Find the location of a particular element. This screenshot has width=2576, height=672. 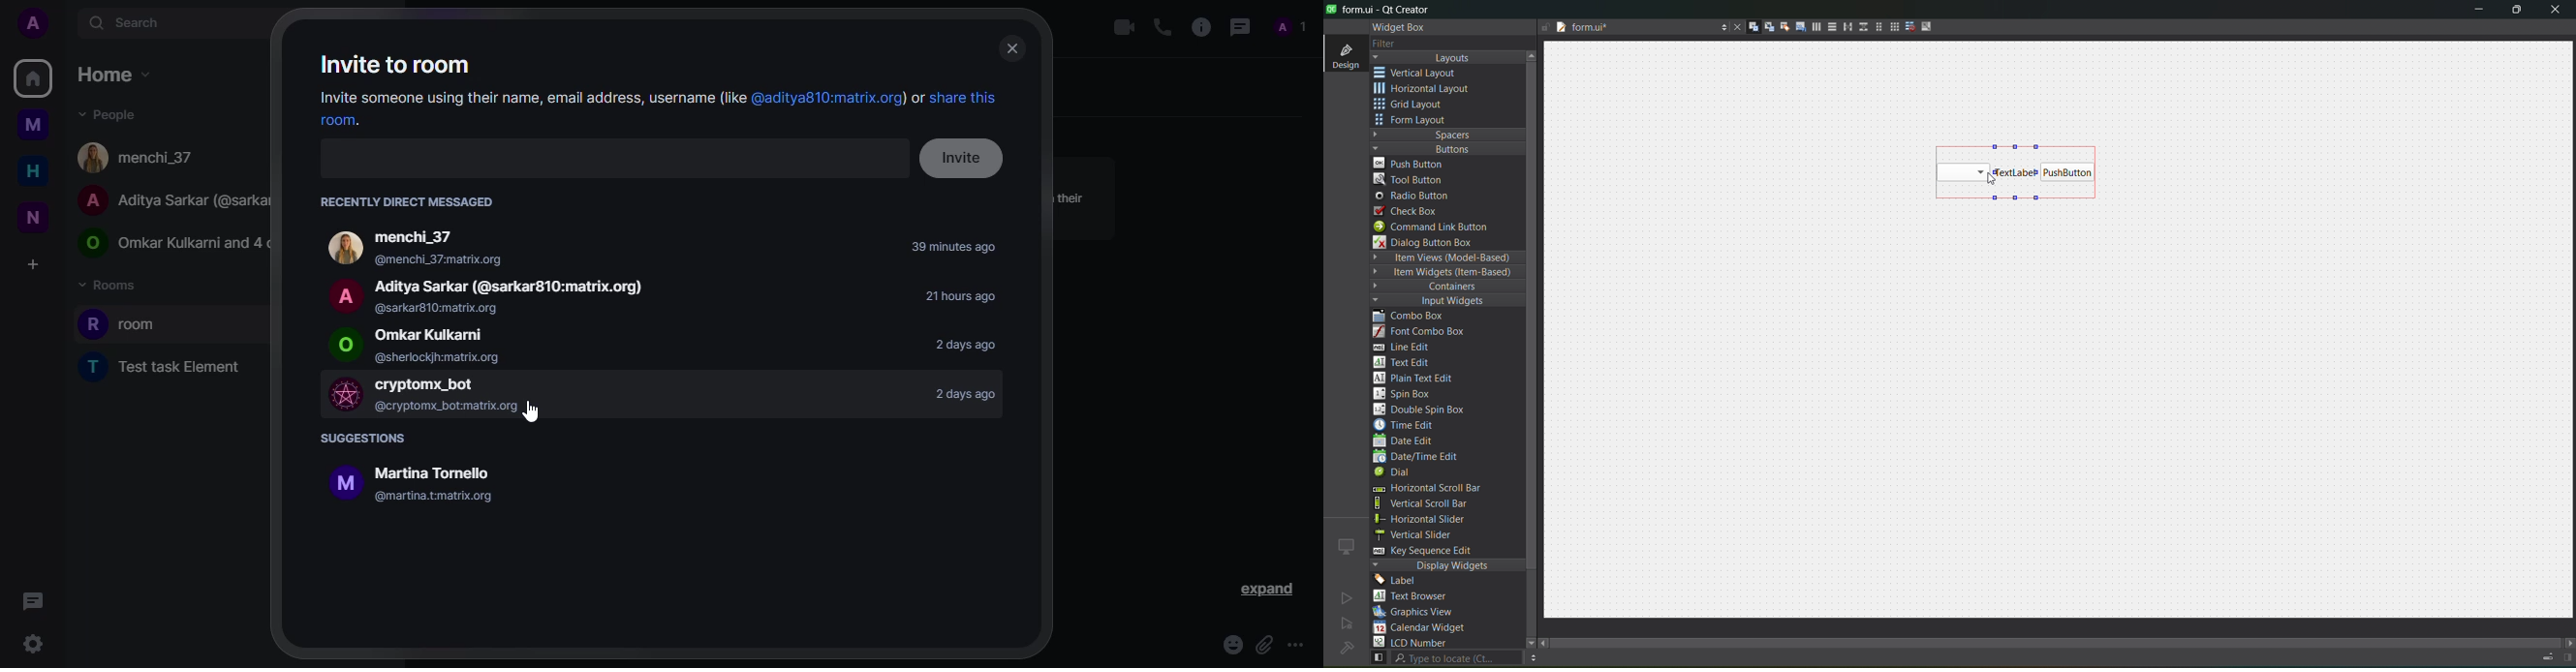

expand is located at coordinates (1263, 590).